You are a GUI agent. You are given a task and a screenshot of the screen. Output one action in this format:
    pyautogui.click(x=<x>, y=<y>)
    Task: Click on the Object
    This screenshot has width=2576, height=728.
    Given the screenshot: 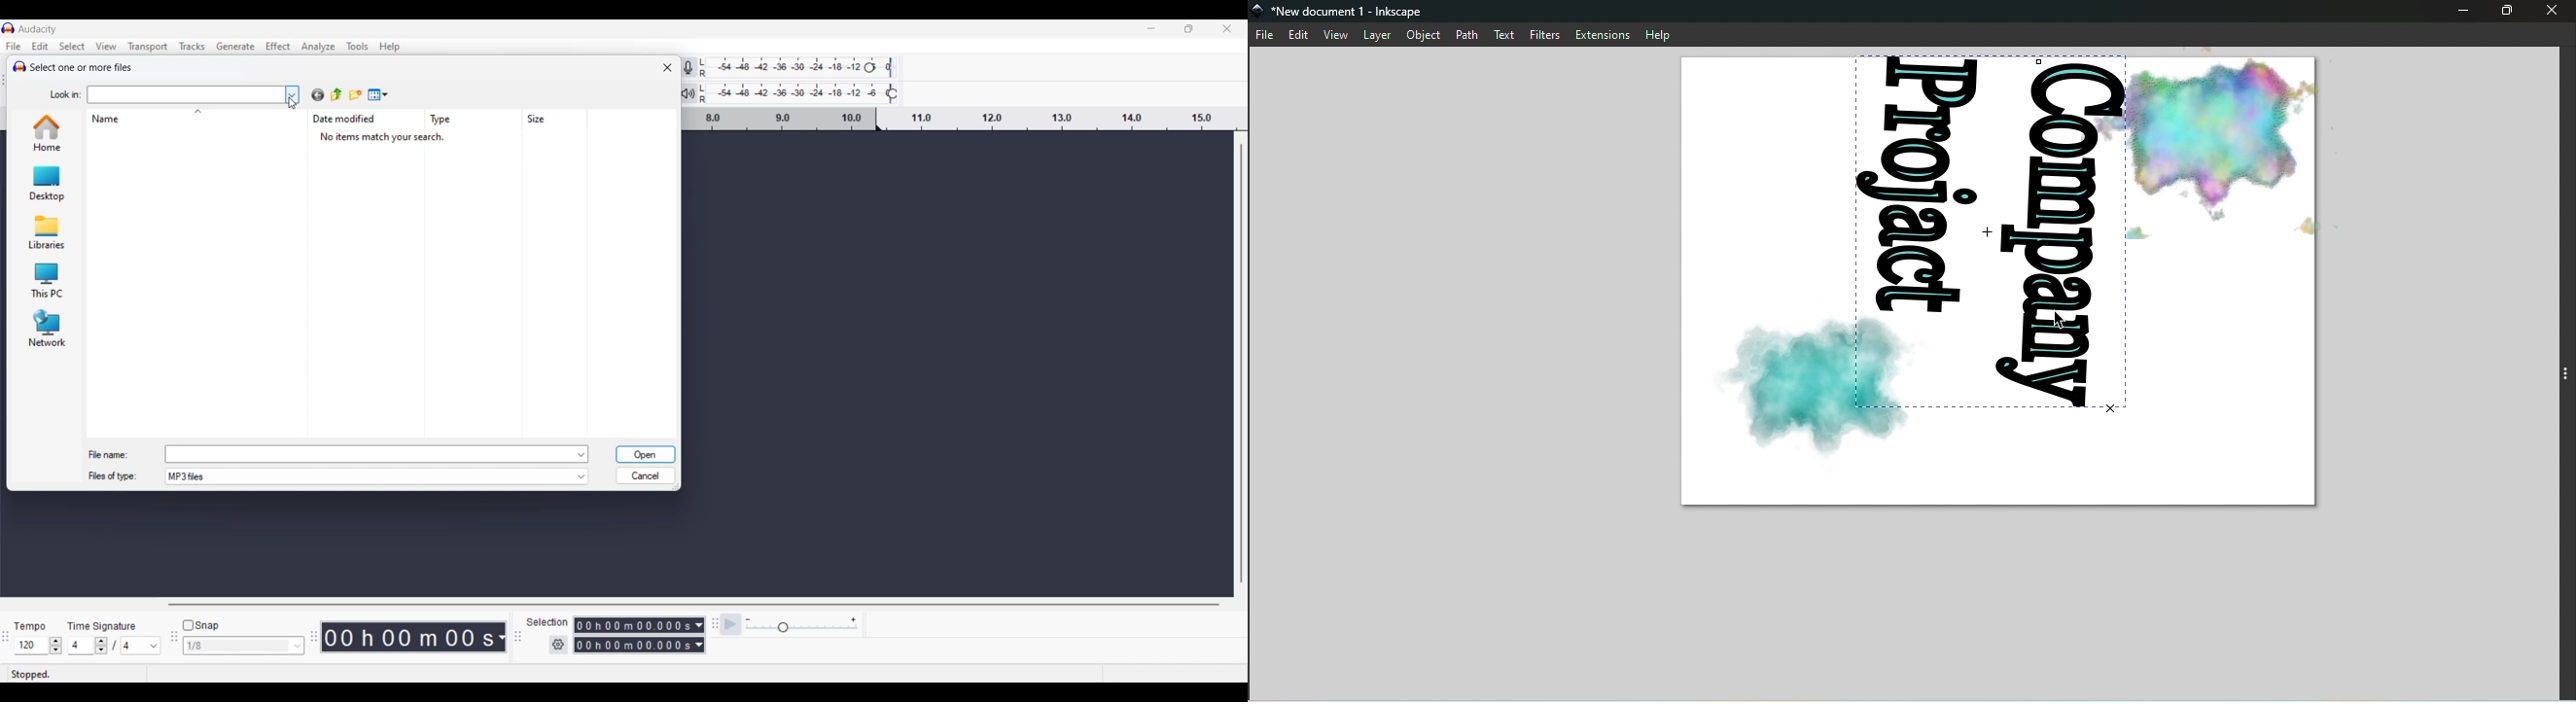 What is the action you would take?
    pyautogui.click(x=1423, y=36)
    